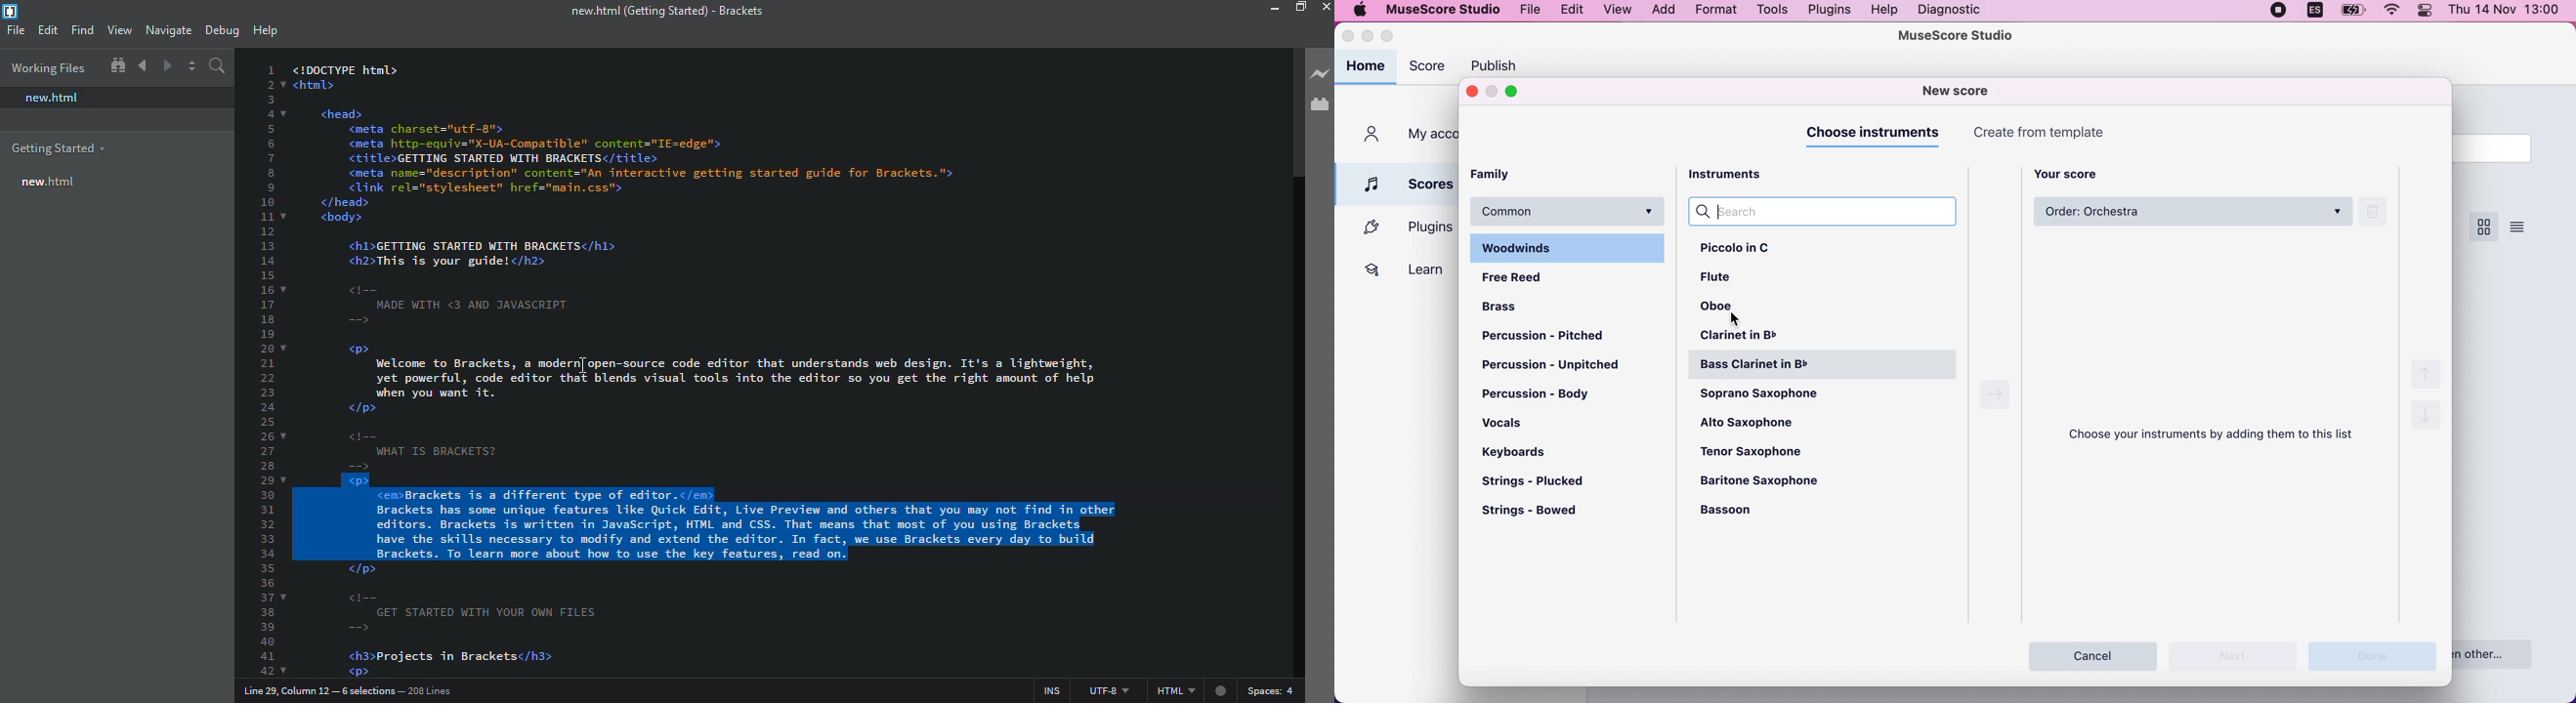  Describe the element at coordinates (219, 27) in the screenshot. I see `debug` at that location.